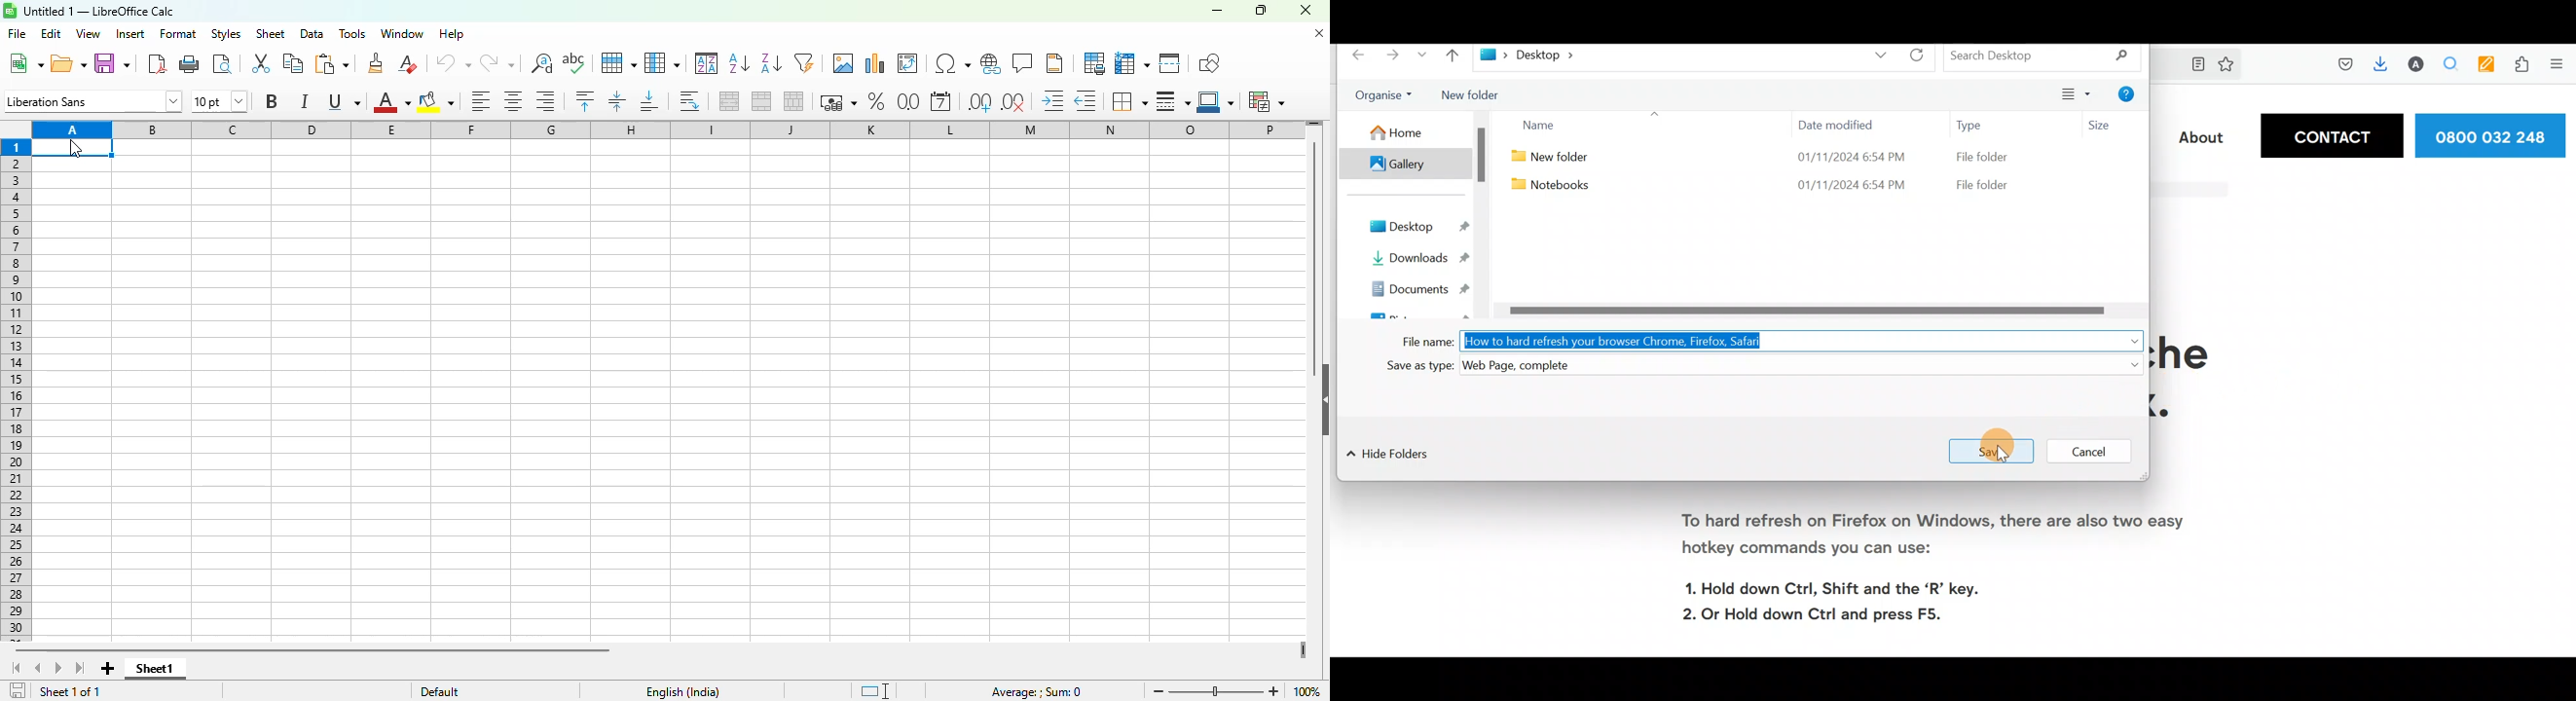 This screenshot has height=728, width=2576. I want to click on Organize, so click(1386, 95).